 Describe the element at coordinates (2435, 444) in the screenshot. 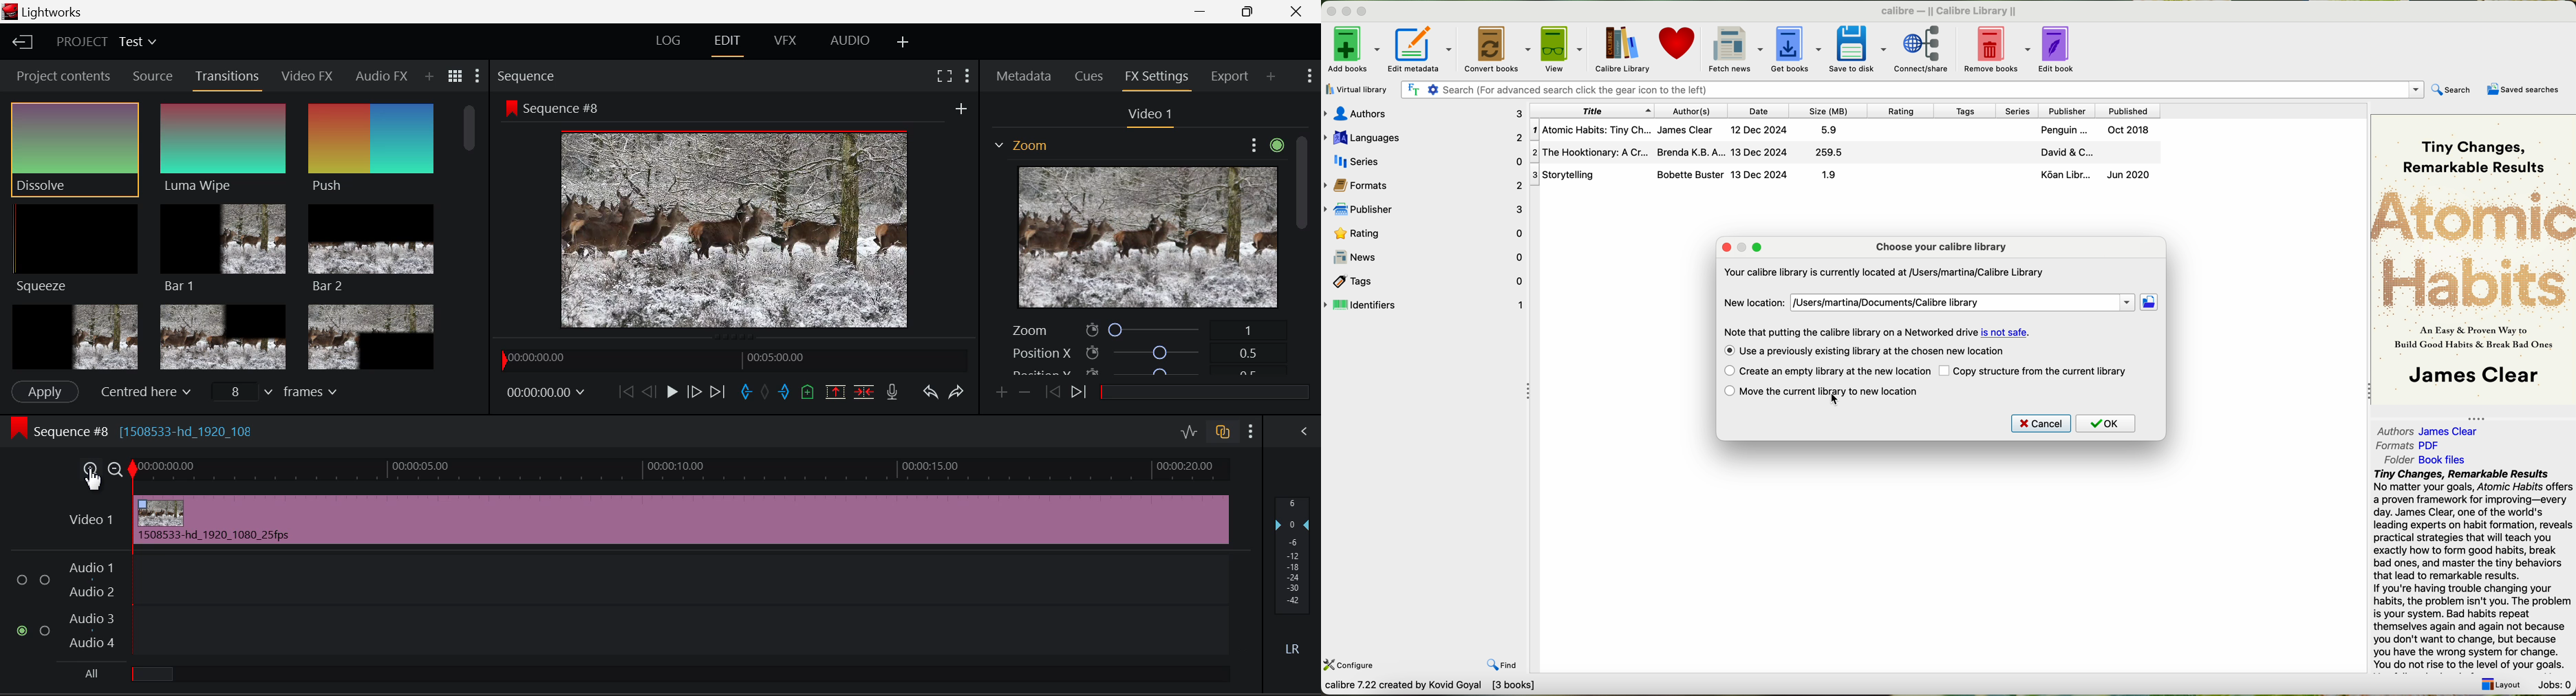

I see `PDF` at that location.